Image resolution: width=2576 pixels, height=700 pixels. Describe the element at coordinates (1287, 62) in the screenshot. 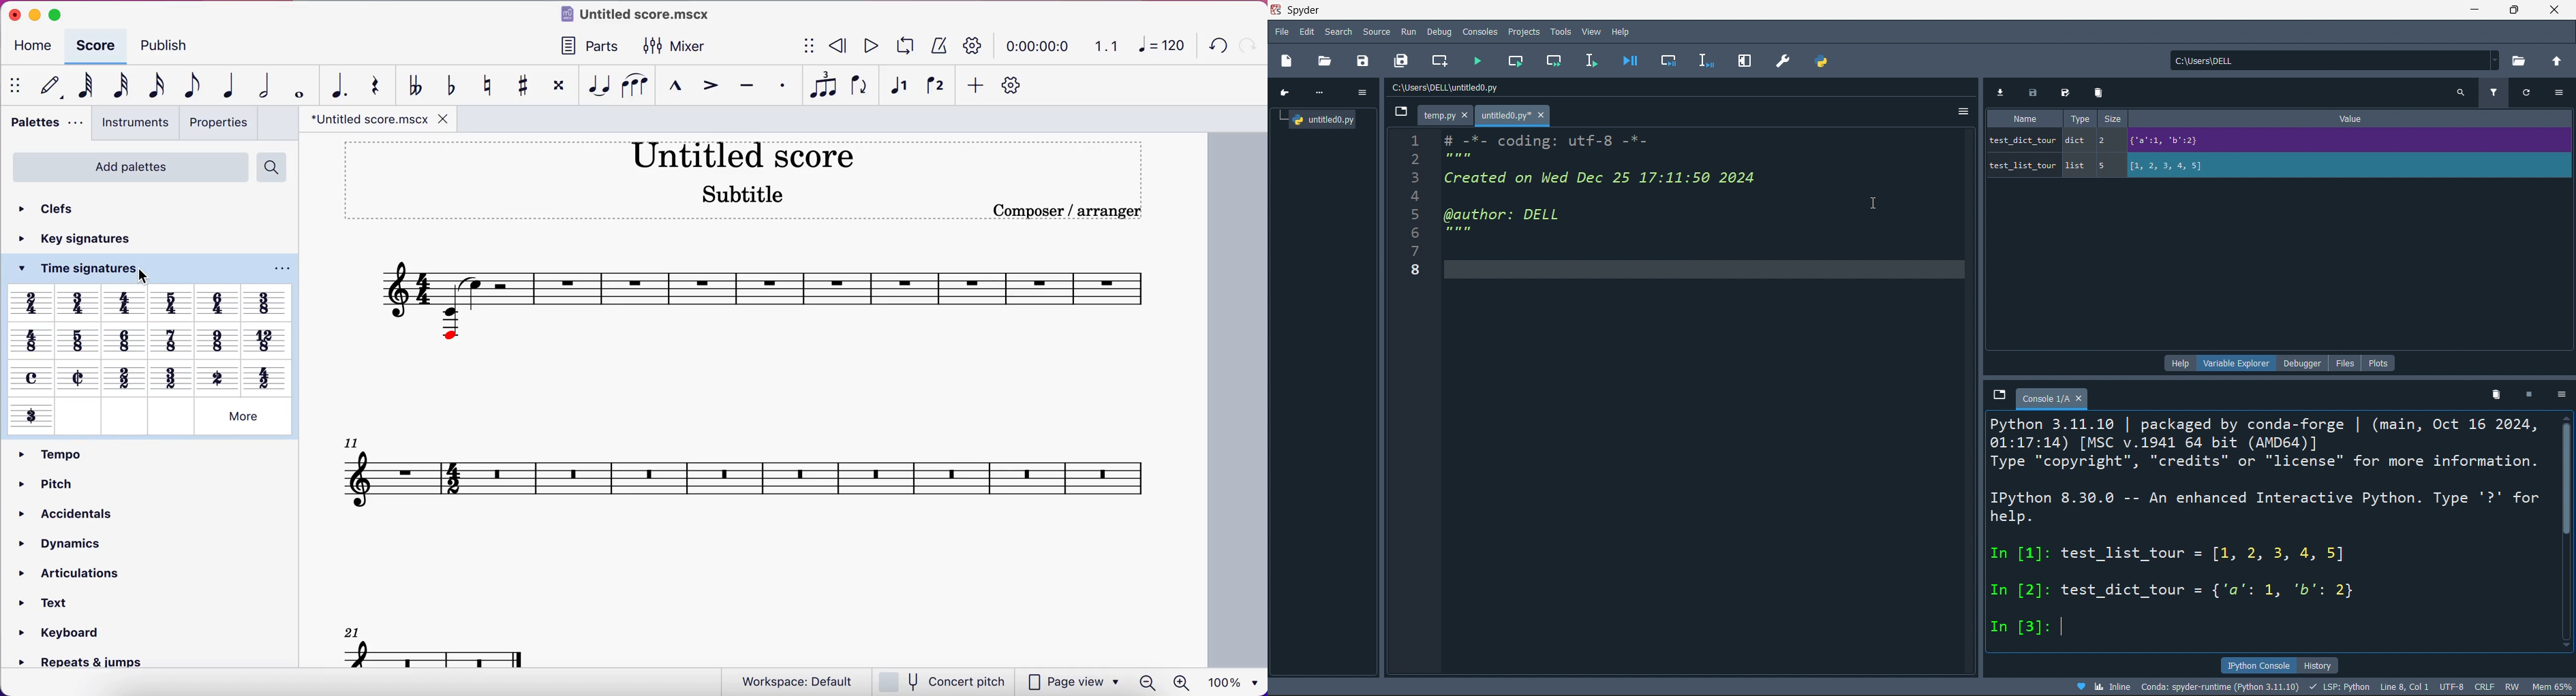

I see `new file` at that location.